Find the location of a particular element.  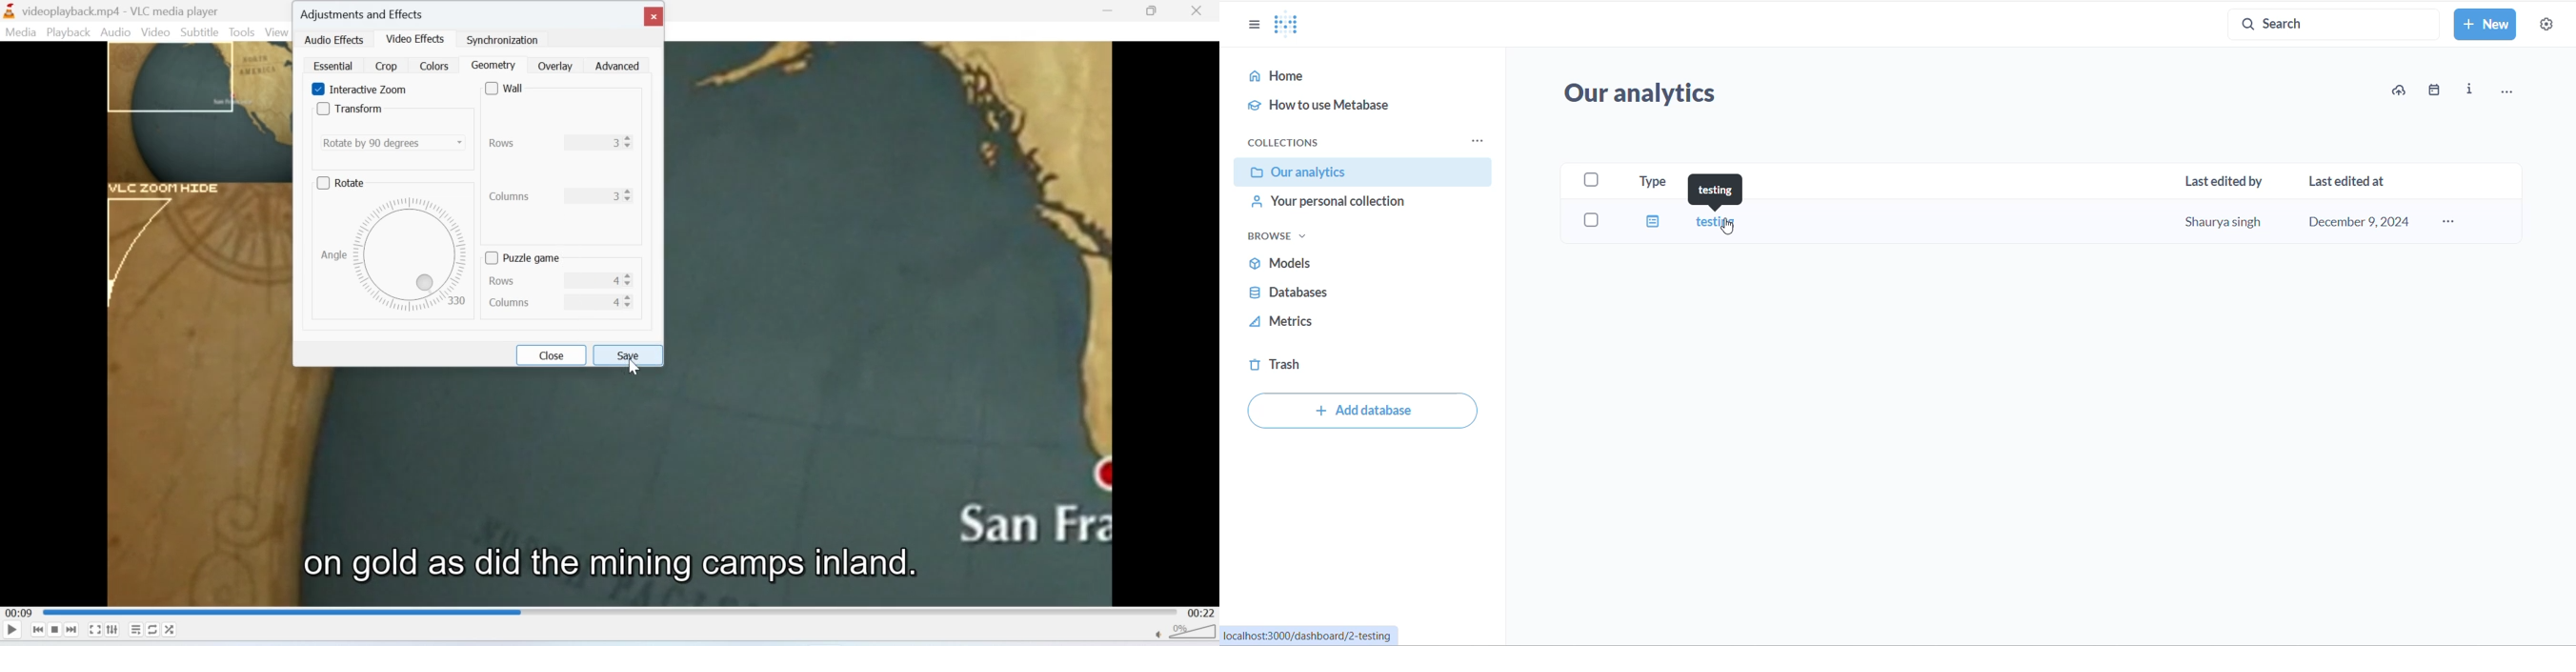

calendar is located at coordinates (2439, 89).